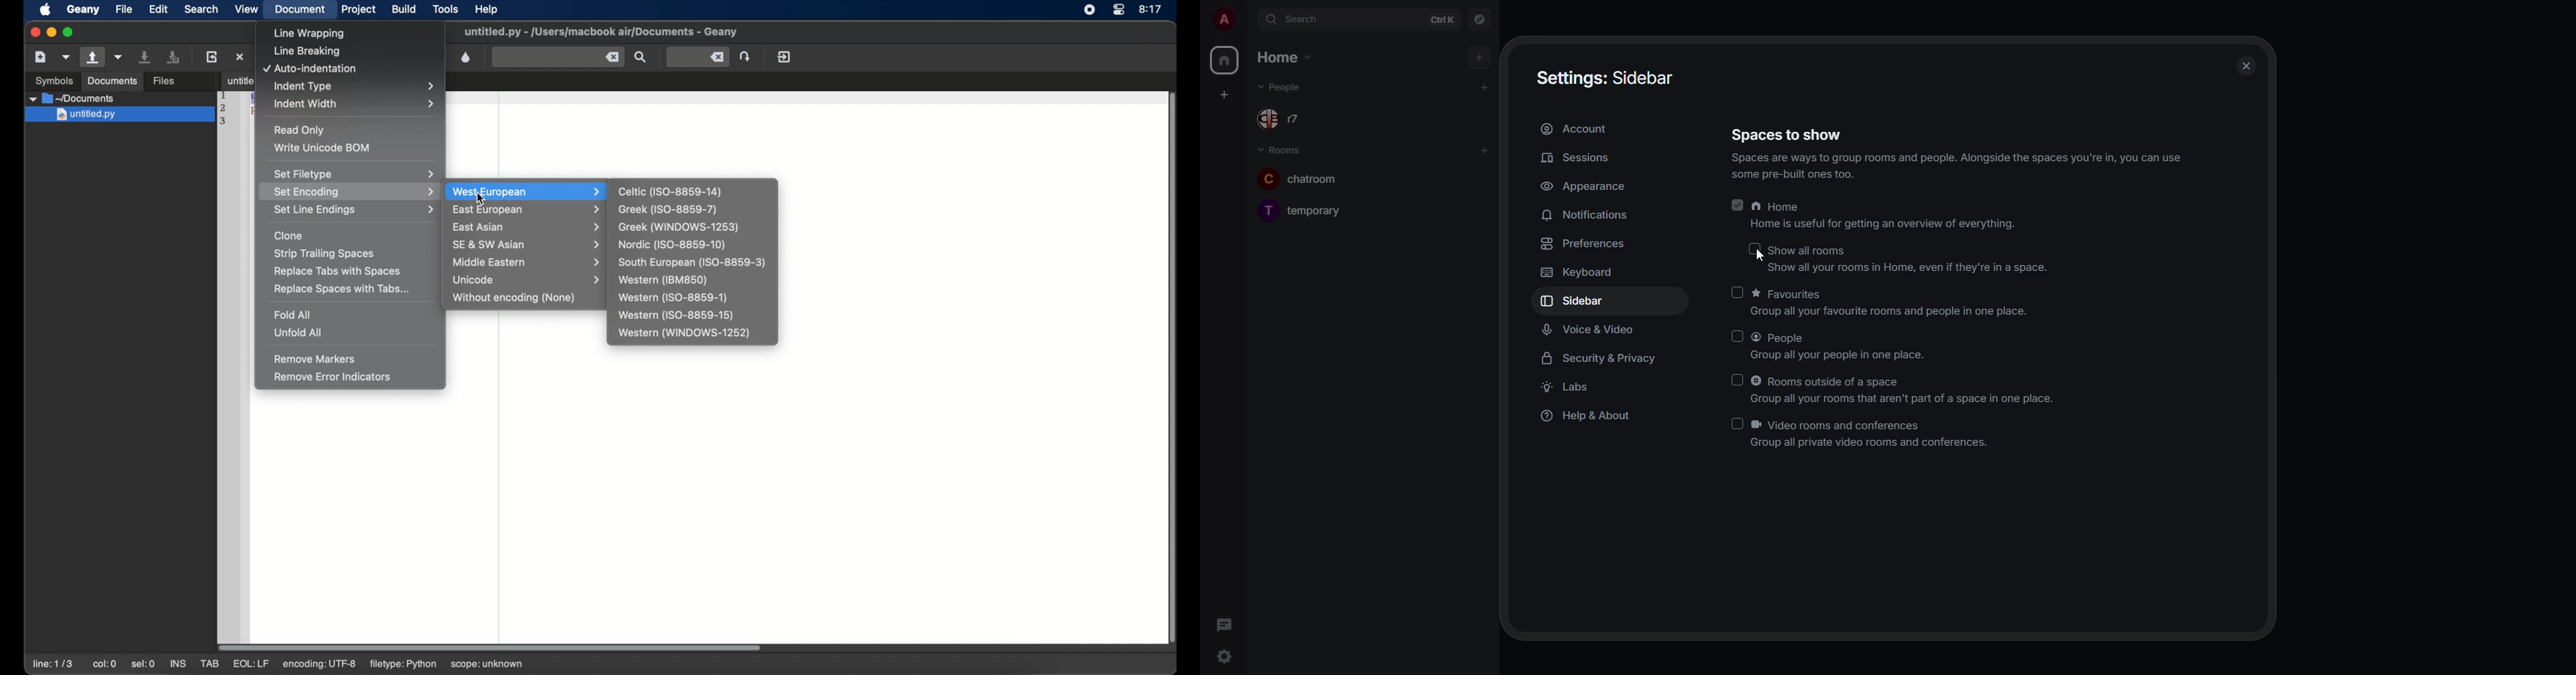  I want to click on help & about, so click(1591, 417).